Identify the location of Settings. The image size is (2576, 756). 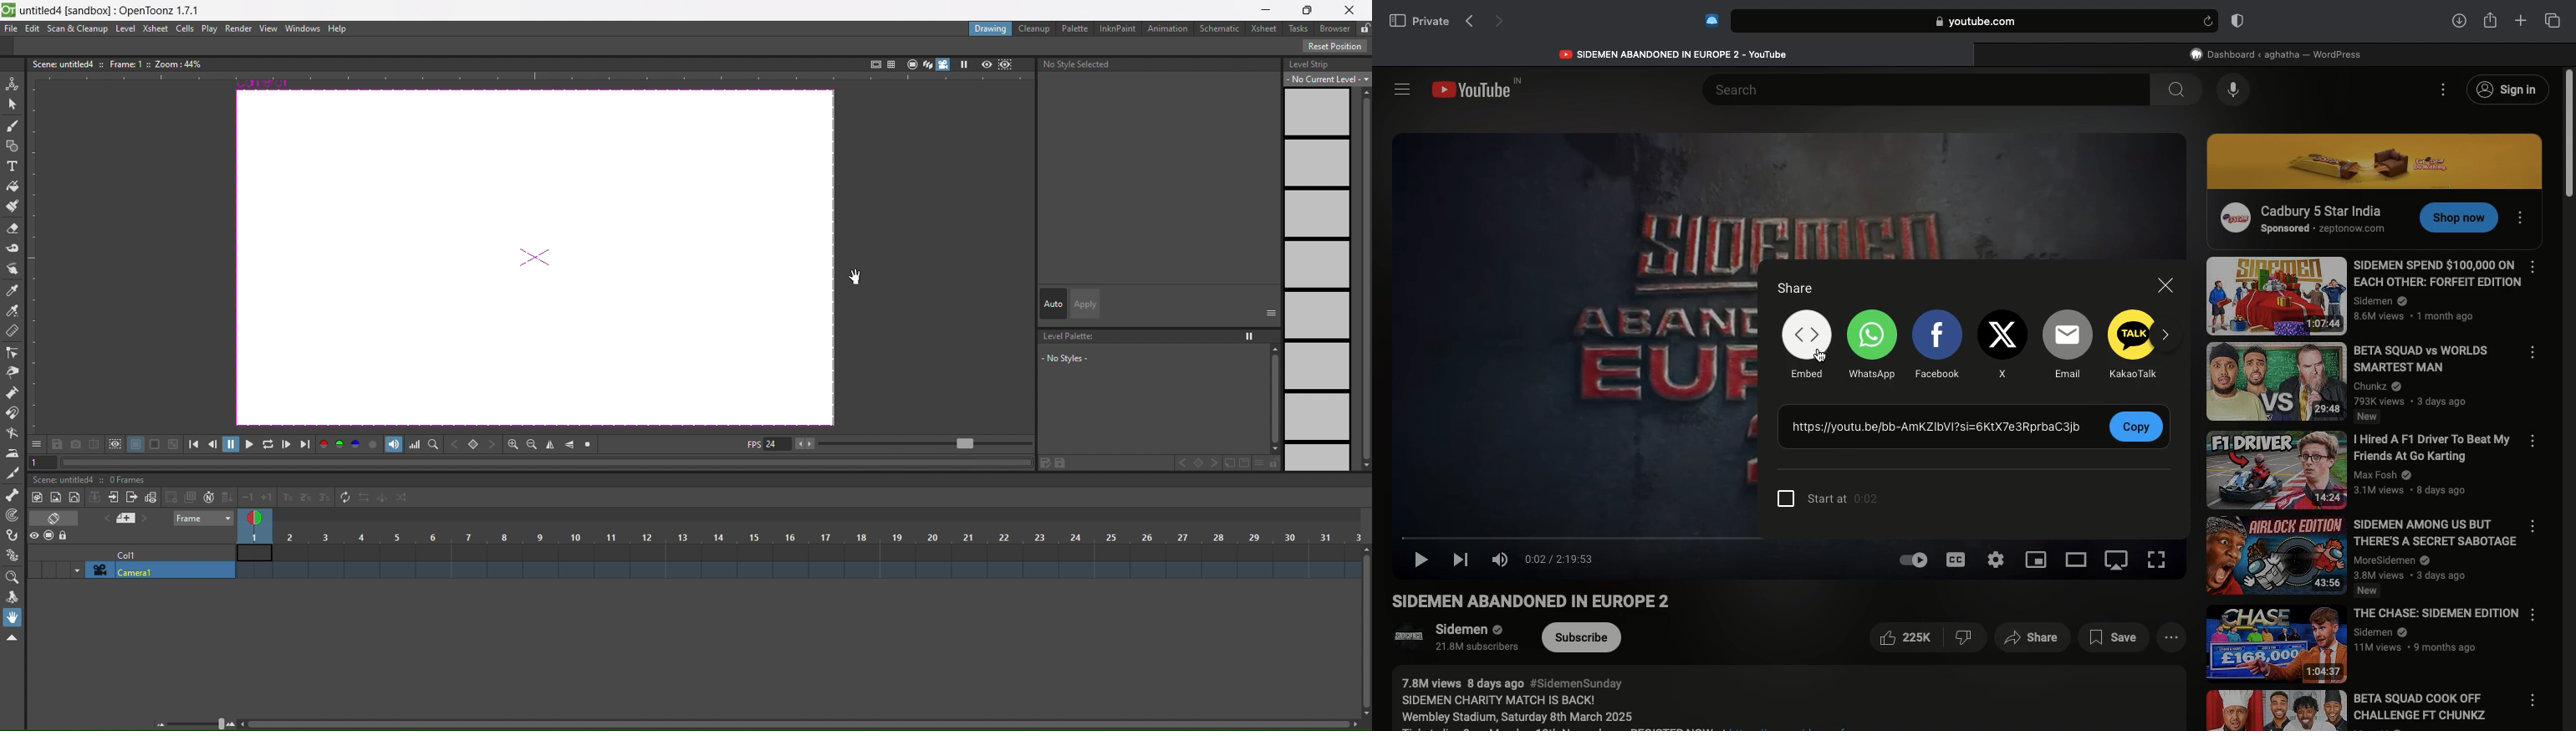
(1996, 560).